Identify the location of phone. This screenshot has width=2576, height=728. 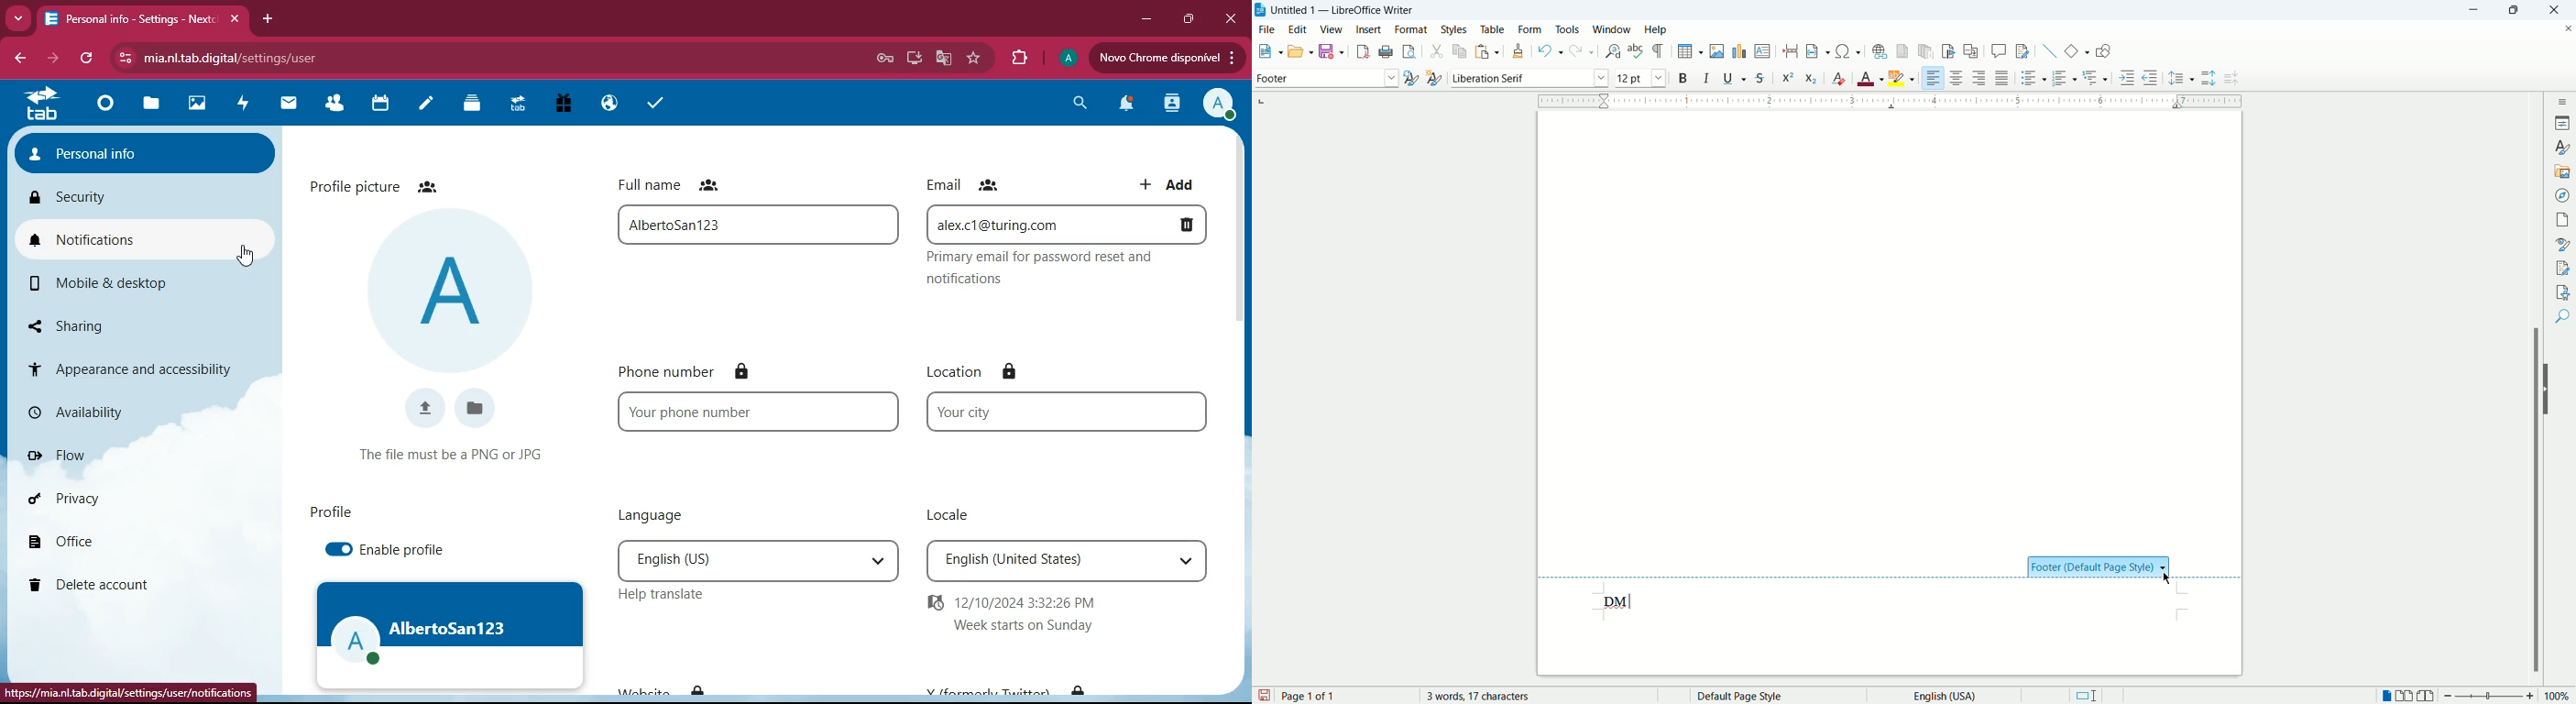
(702, 373).